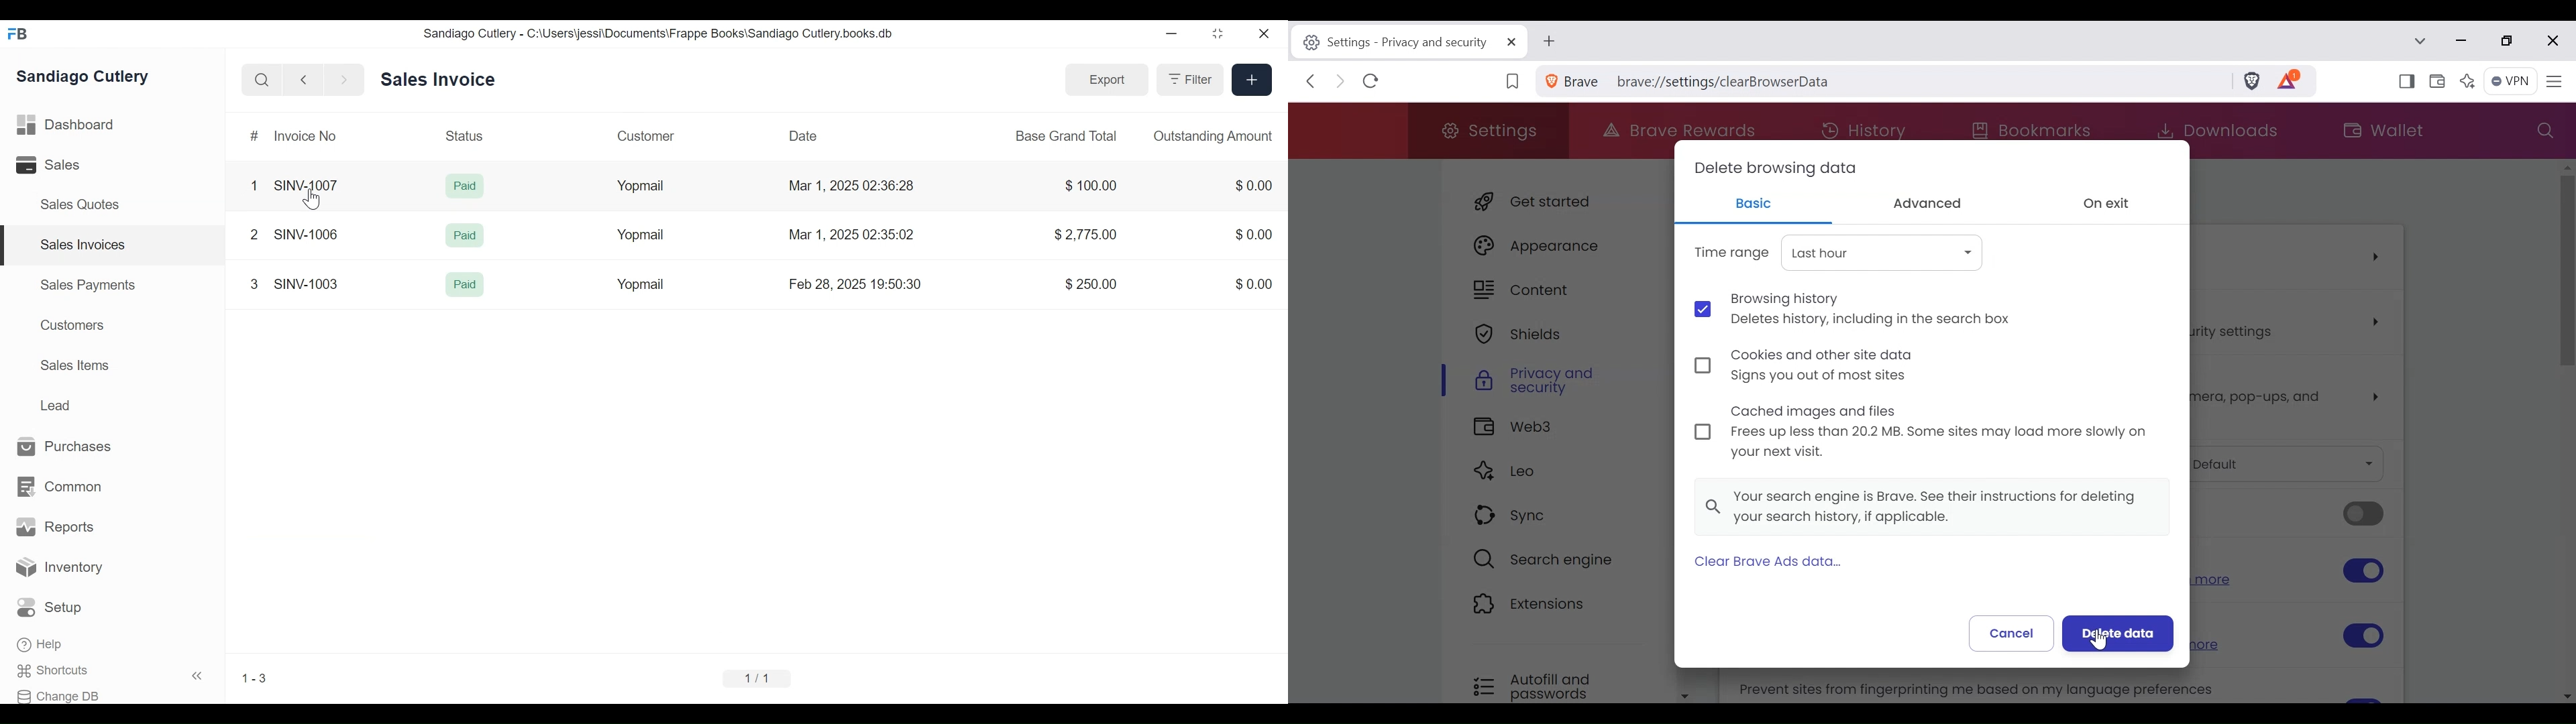 This screenshot has height=728, width=2576. Describe the element at coordinates (464, 136) in the screenshot. I see `Status` at that location.